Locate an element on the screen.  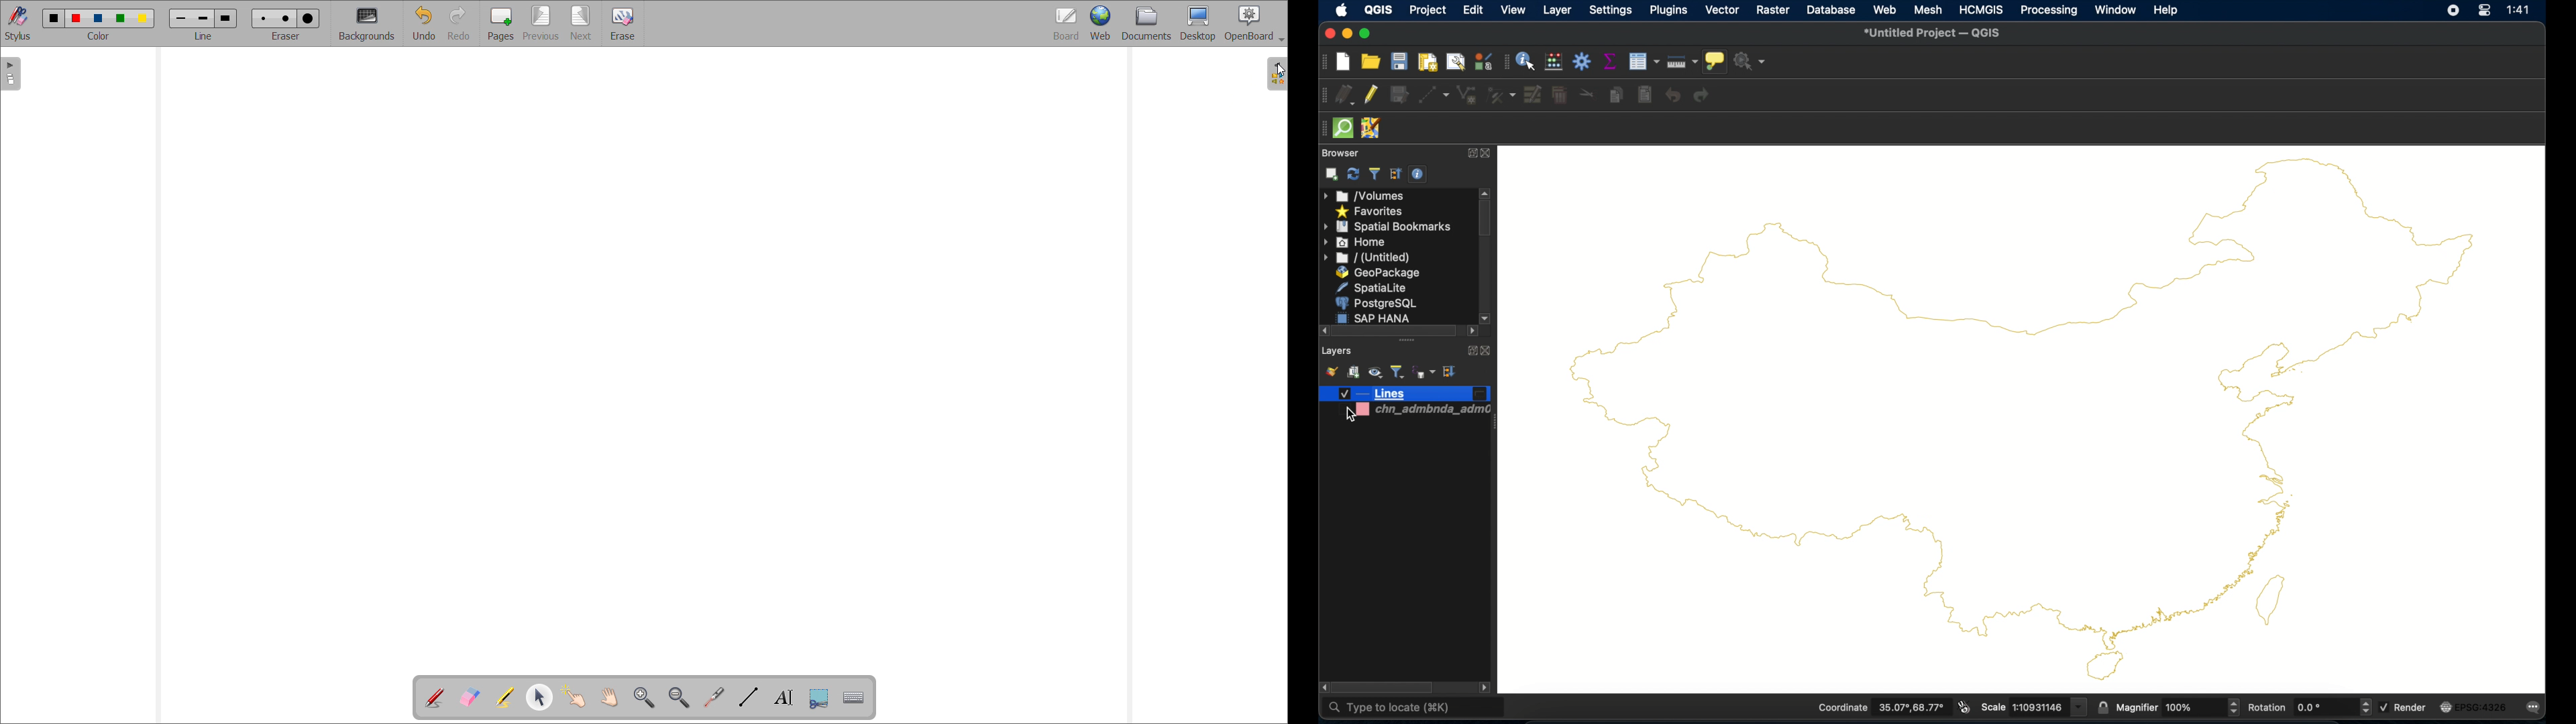
show statistical summary is located at coordinates (1608, 60).